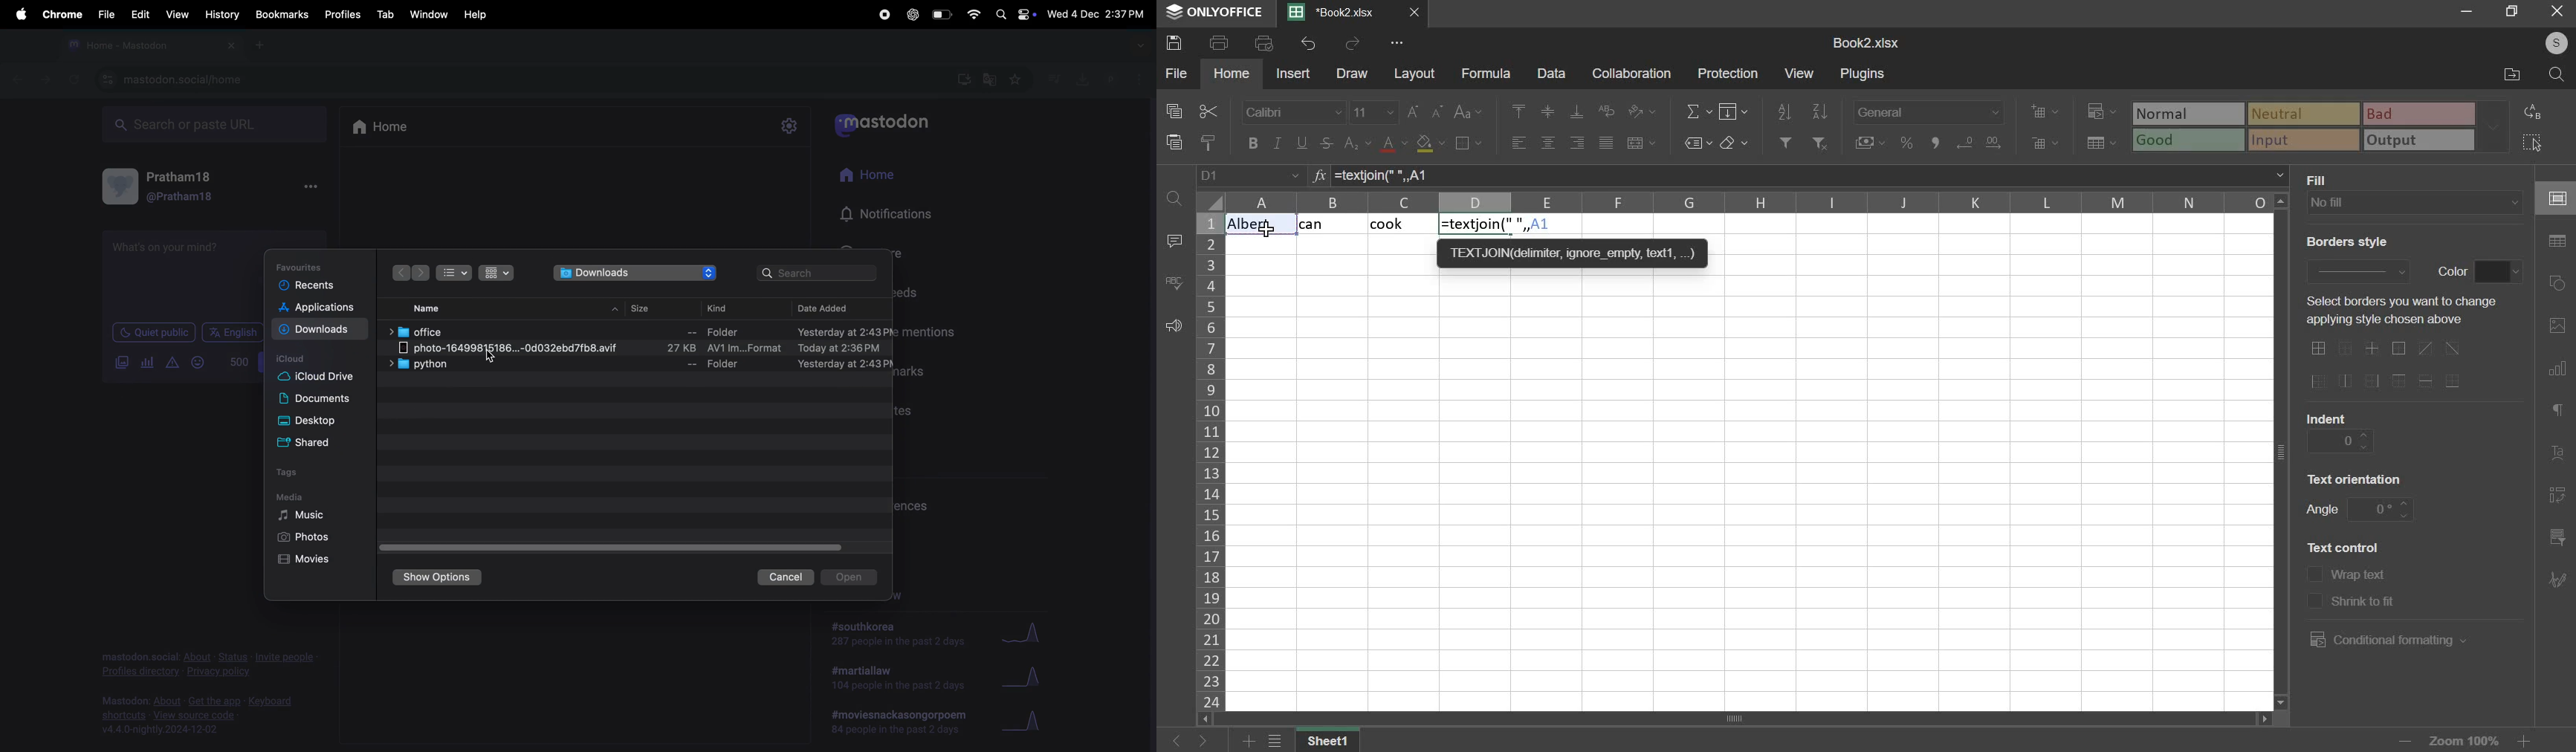 The width and height of the screenshot is (2576, 756). Describe the element at coordinates (2499, 272) in the screenshot. I see `border color` at that location.